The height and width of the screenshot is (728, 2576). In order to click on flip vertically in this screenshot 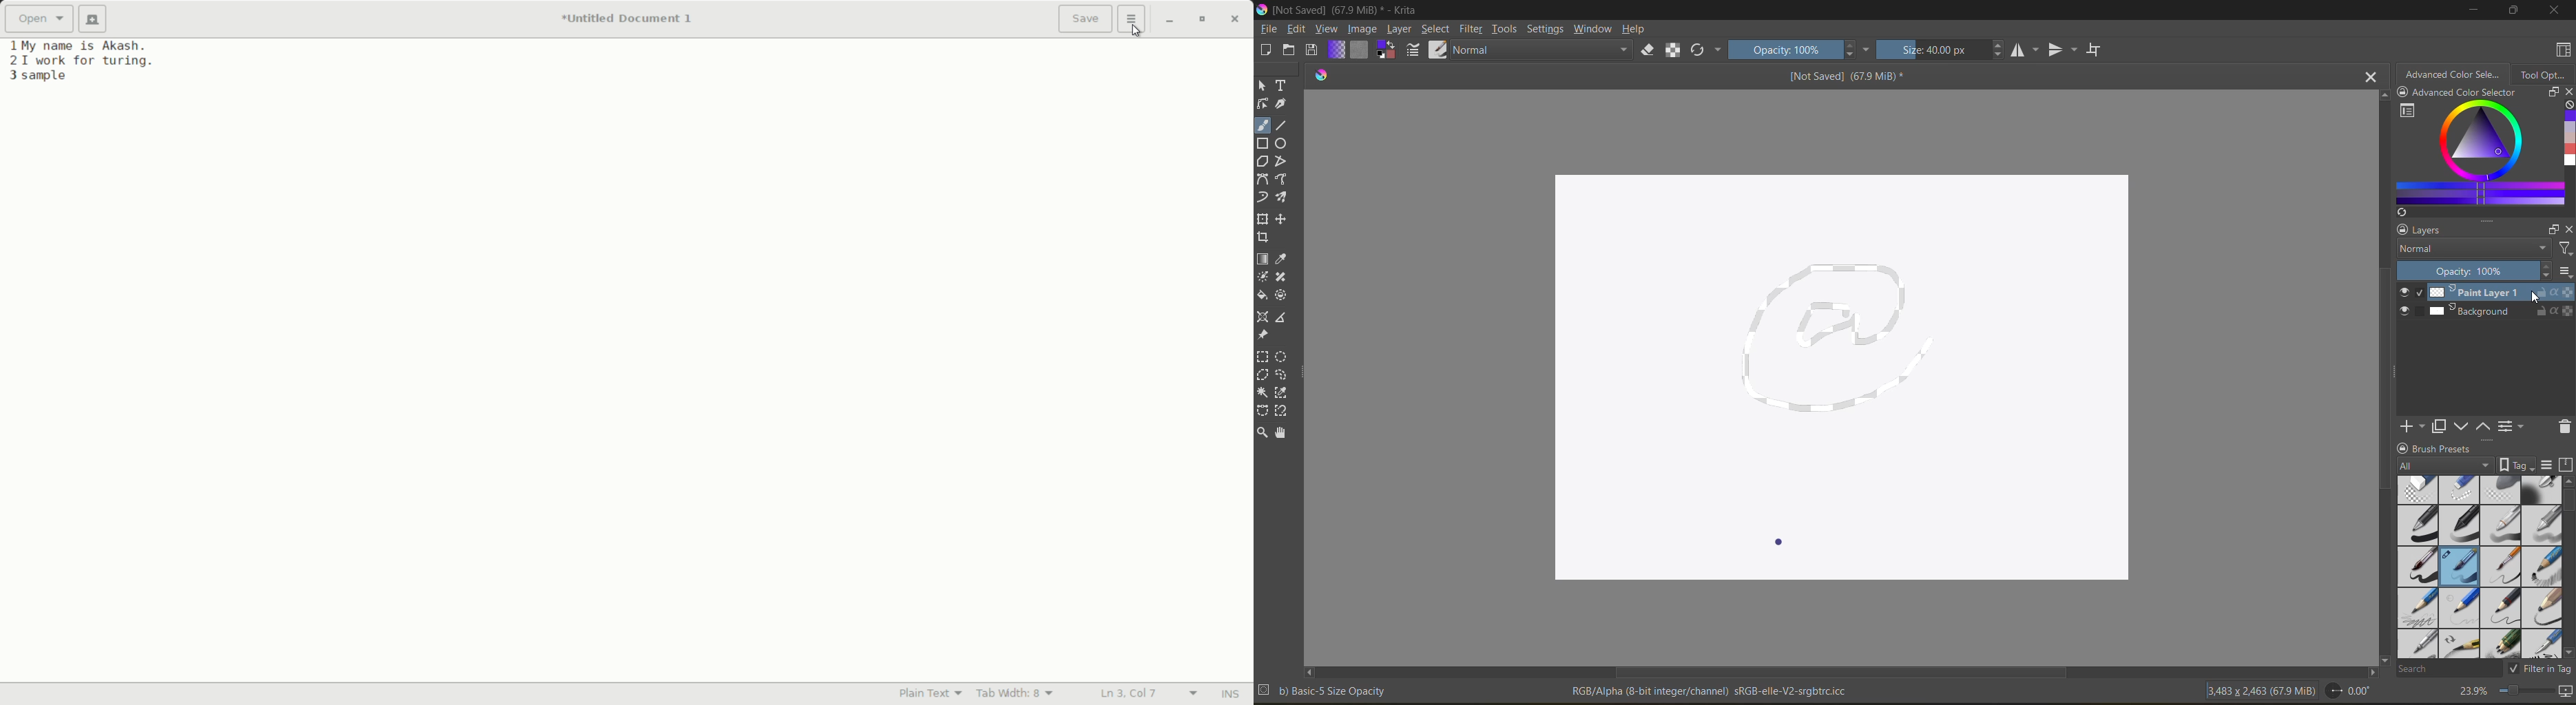, I will do `click(2062, 50)`.